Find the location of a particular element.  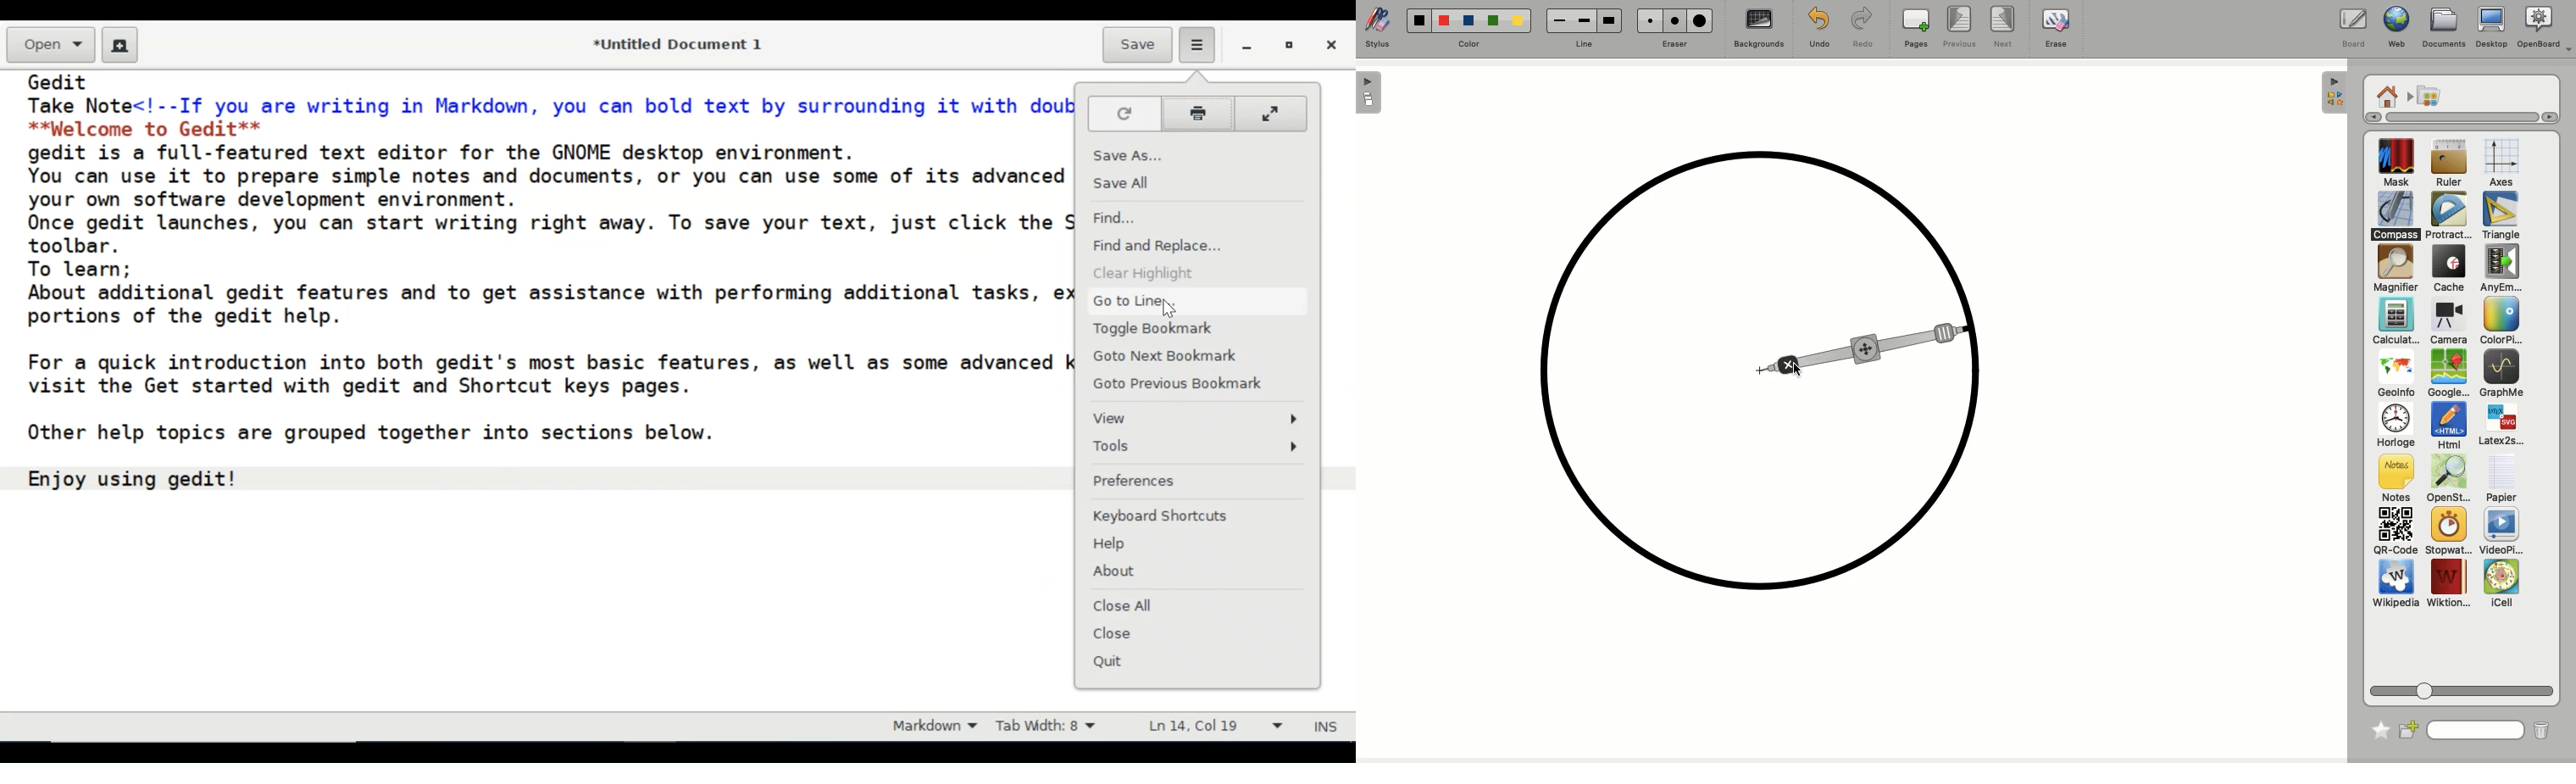

Stylus is located at coordinates (1381, 29).